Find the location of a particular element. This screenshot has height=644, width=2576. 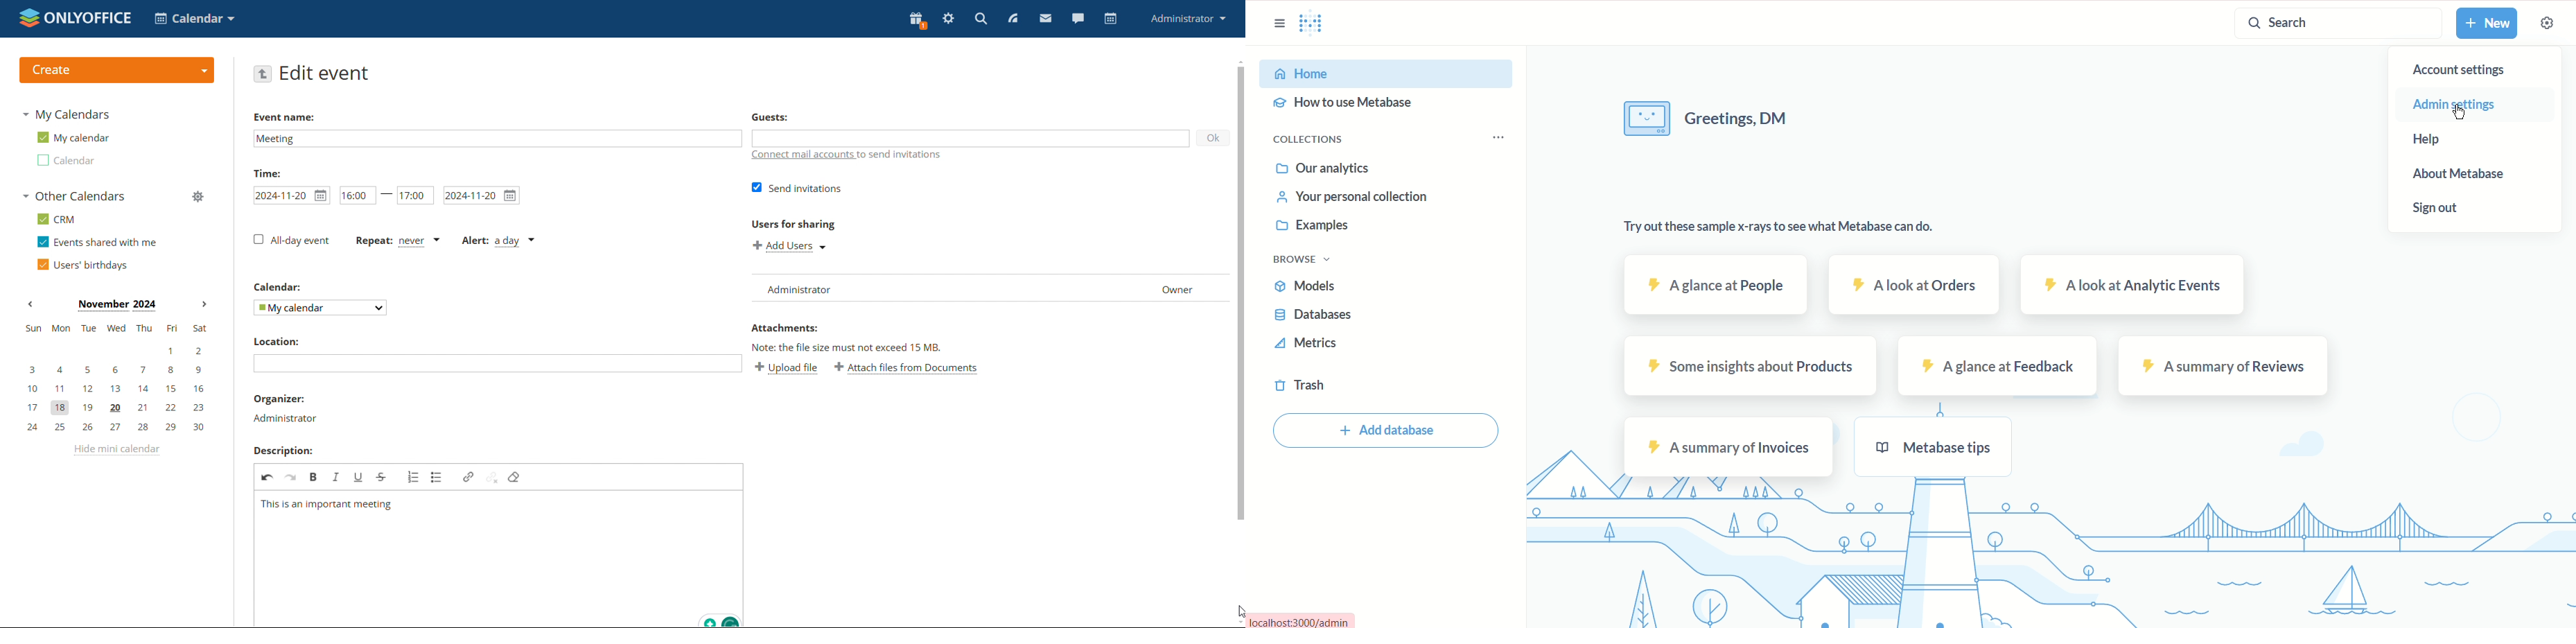

strikethrough is located at coordinates (381, 477).